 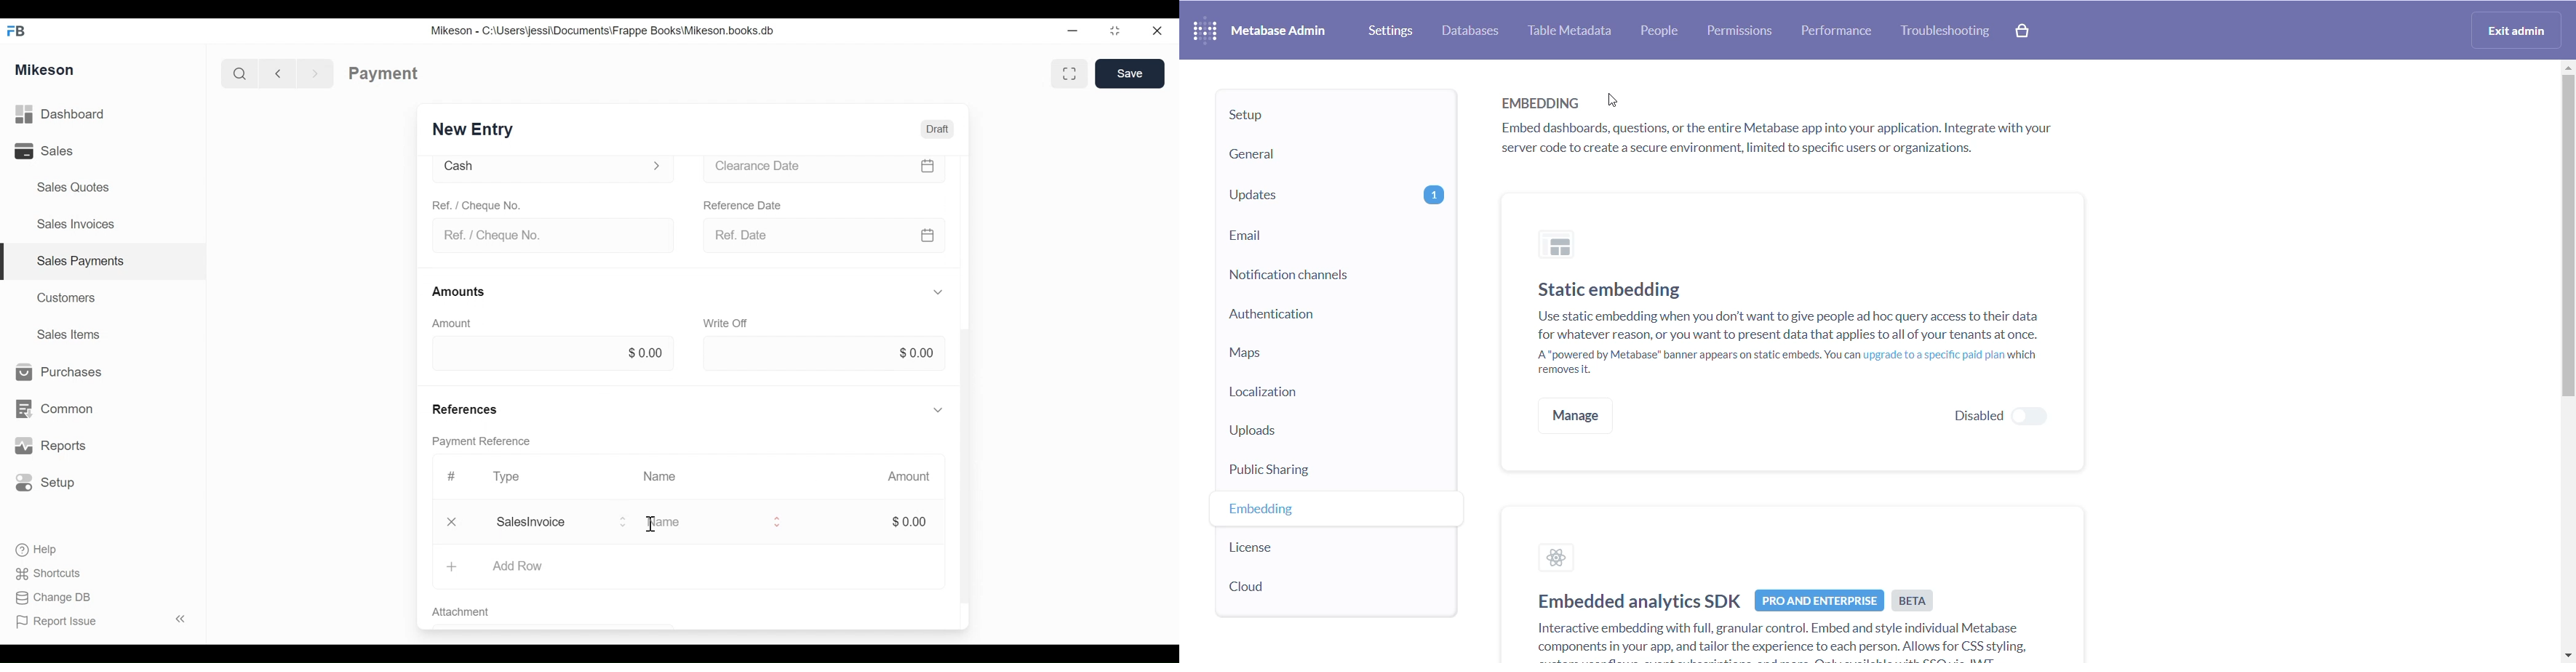 What do you see at coordinates (507, 476) in the screenshot?
I see `Type` at bounding box center [507, 476].